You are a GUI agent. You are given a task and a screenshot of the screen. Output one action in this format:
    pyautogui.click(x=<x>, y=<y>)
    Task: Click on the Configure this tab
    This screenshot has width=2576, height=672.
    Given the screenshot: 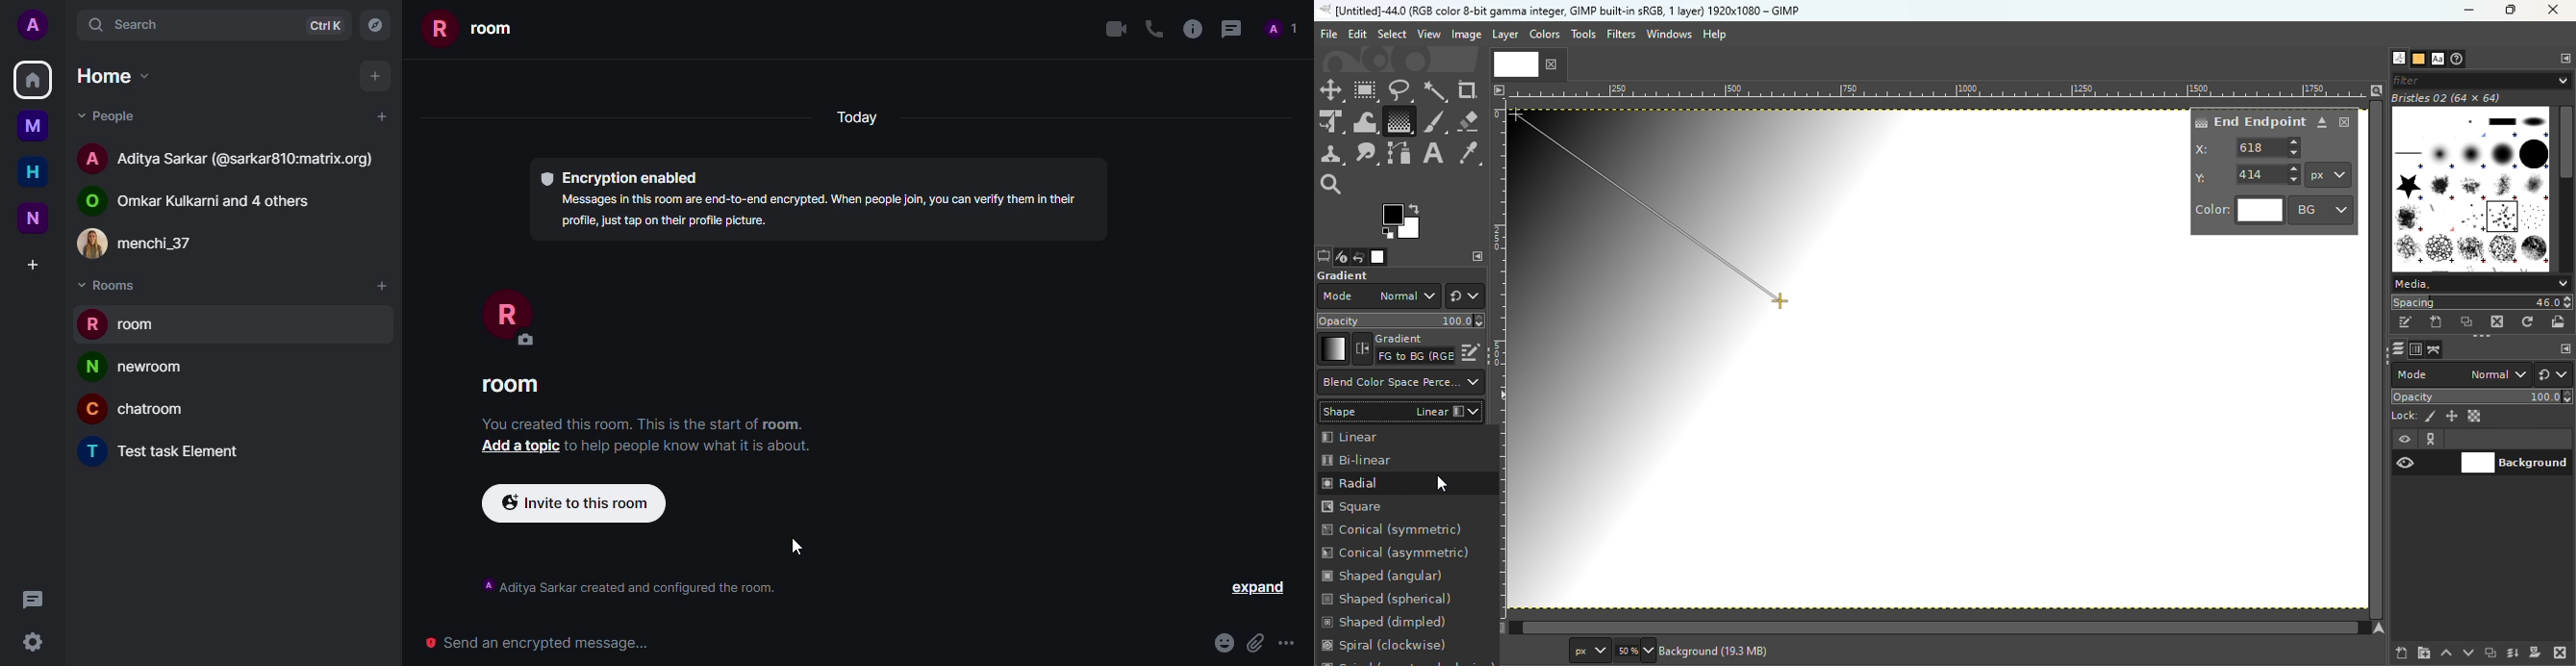 What is the action you would take?
    pyautogui.click(x=2565, y=350)
    